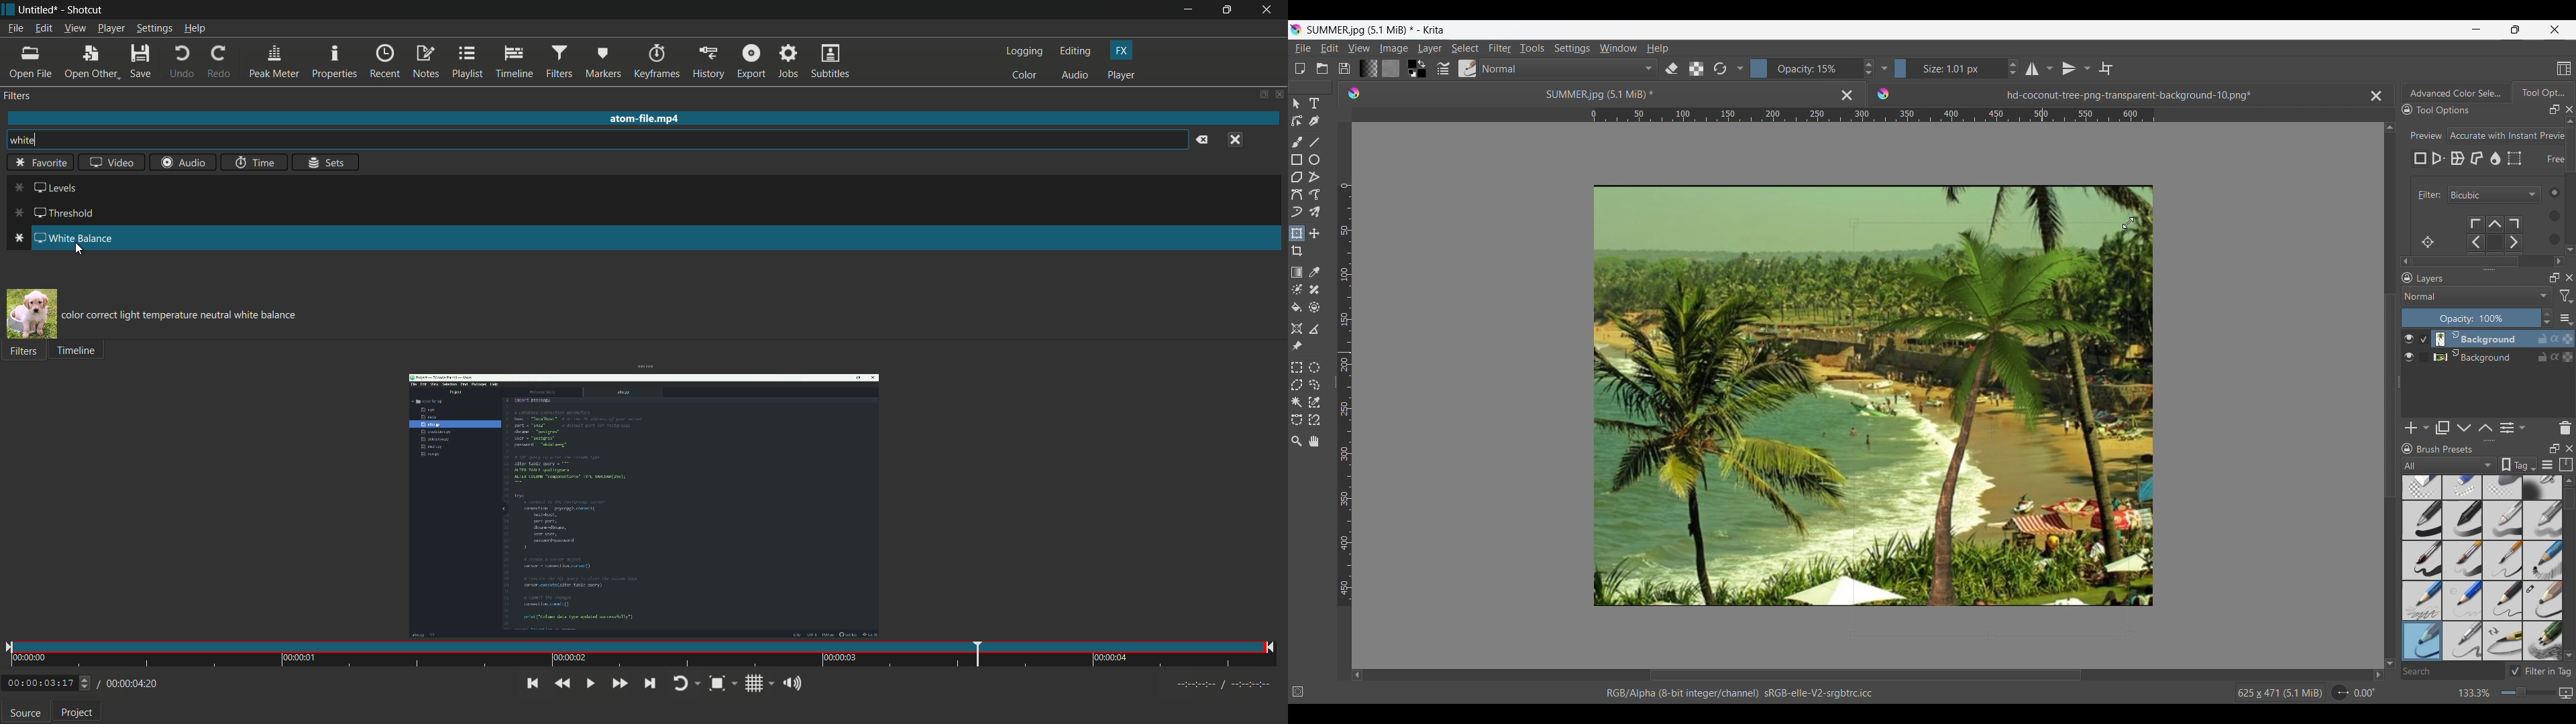 Image resolution: width=2576 pixels, height=728 pixels. I want to click on Color picker tool, so click(1313, 272).